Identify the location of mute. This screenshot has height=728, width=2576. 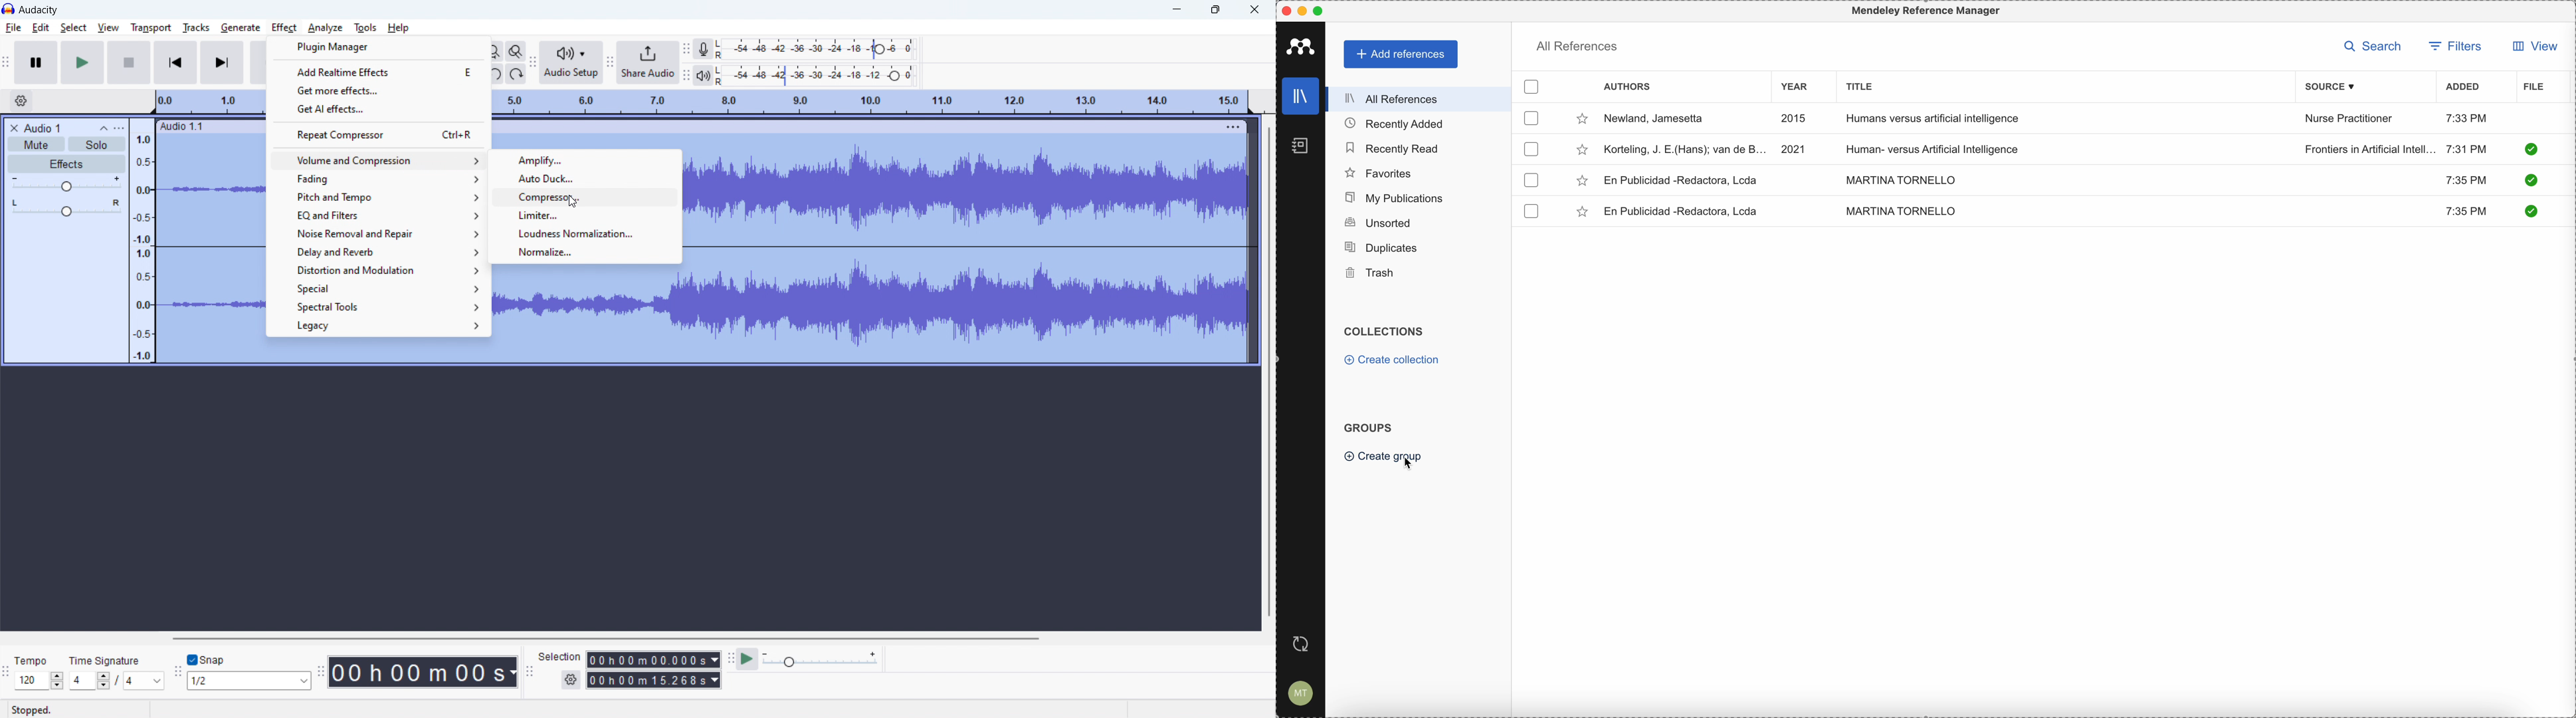
(37, 144).